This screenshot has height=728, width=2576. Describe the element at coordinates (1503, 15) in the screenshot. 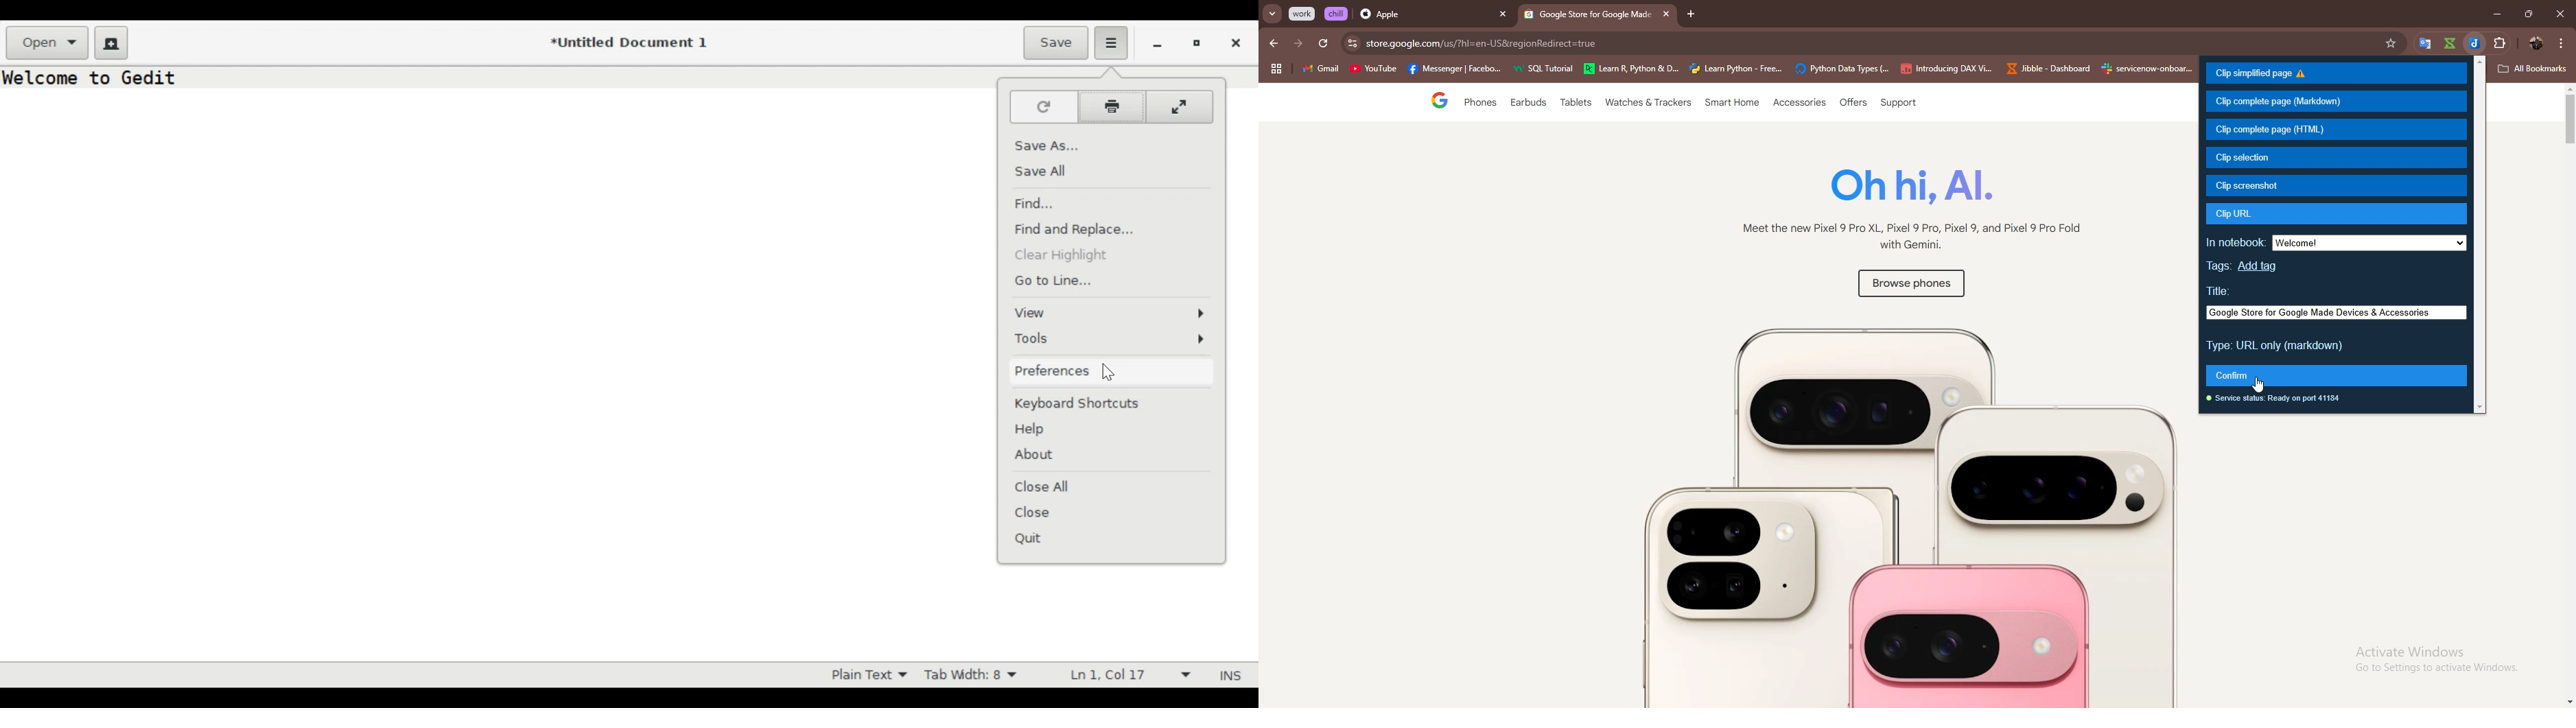

I see `close tab` at that location.